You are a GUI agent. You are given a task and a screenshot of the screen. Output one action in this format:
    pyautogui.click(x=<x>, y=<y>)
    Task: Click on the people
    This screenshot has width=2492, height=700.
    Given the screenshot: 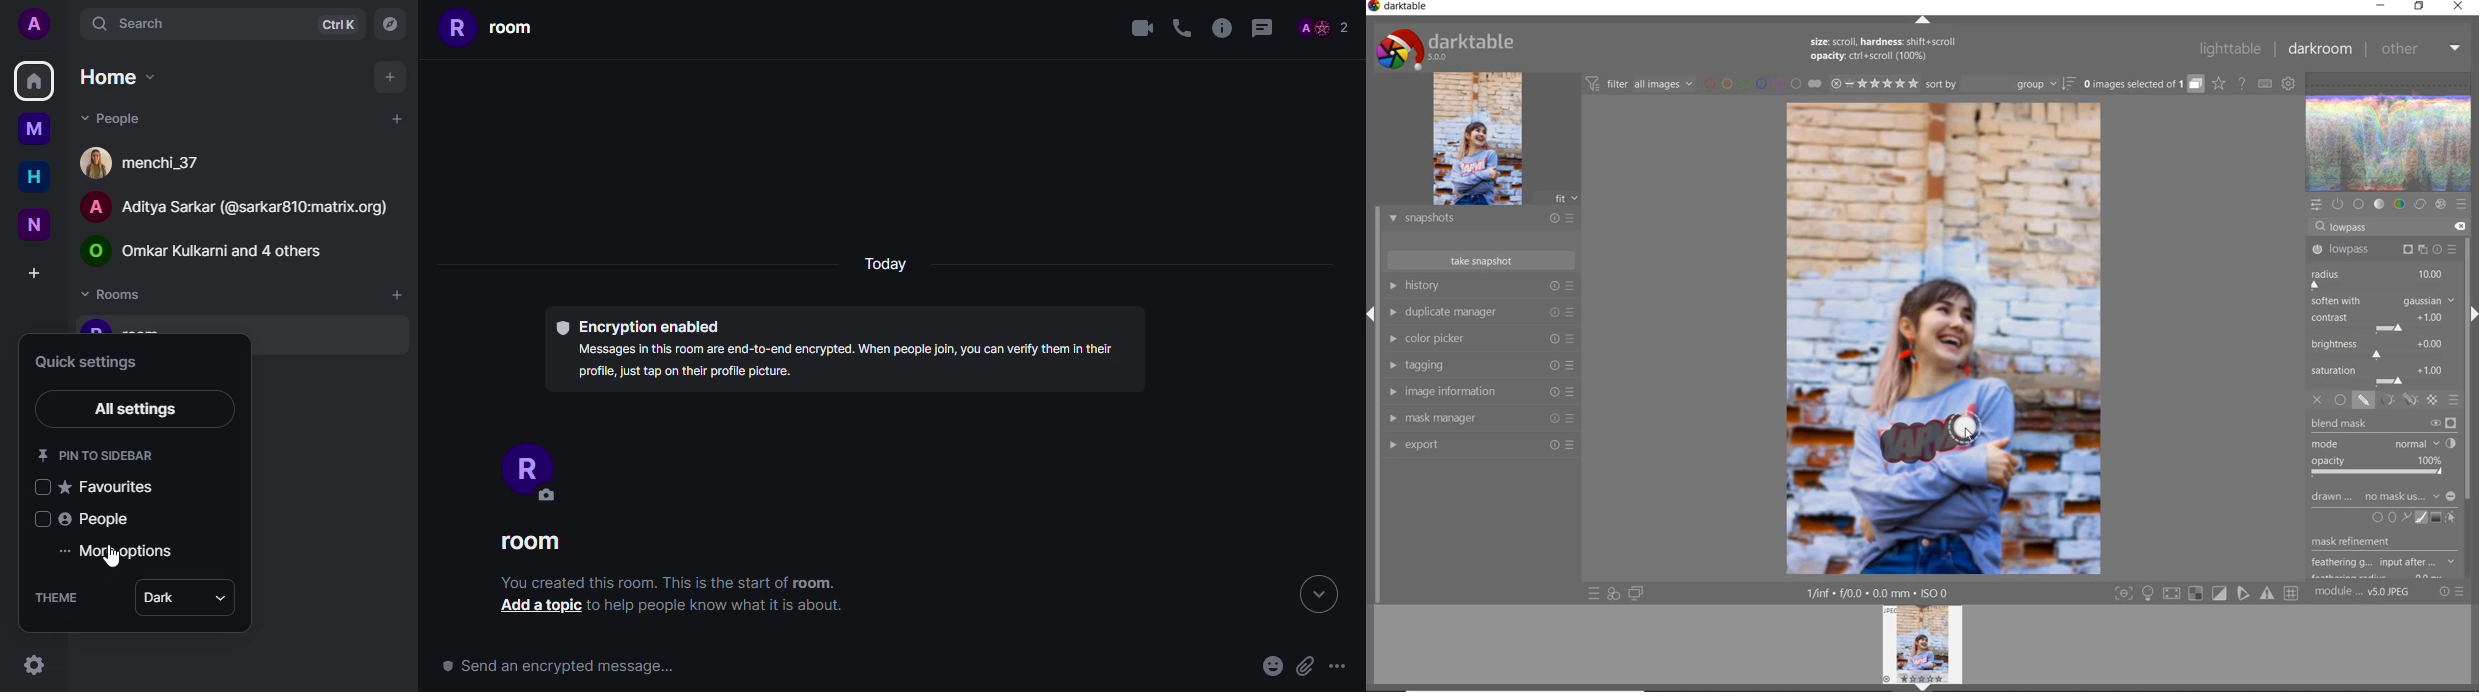 What is the action you would take?
    pyautogui.click(x=96, y=519)
    